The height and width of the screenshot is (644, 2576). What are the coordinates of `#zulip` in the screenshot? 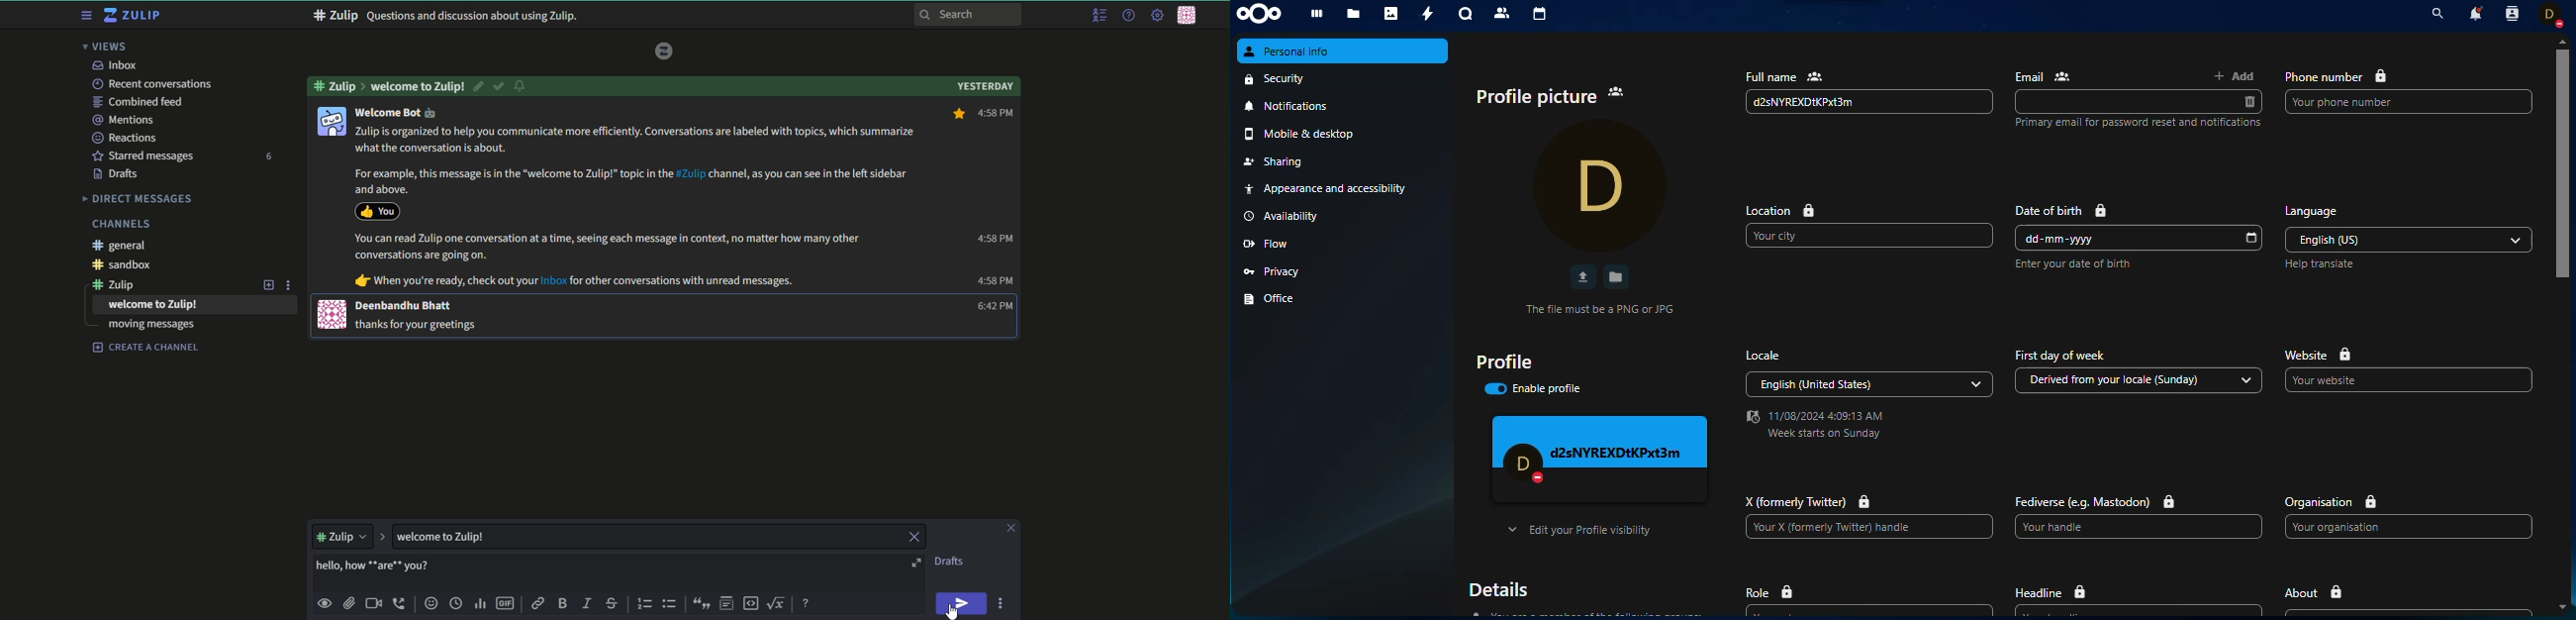 It's located at (120, 284).